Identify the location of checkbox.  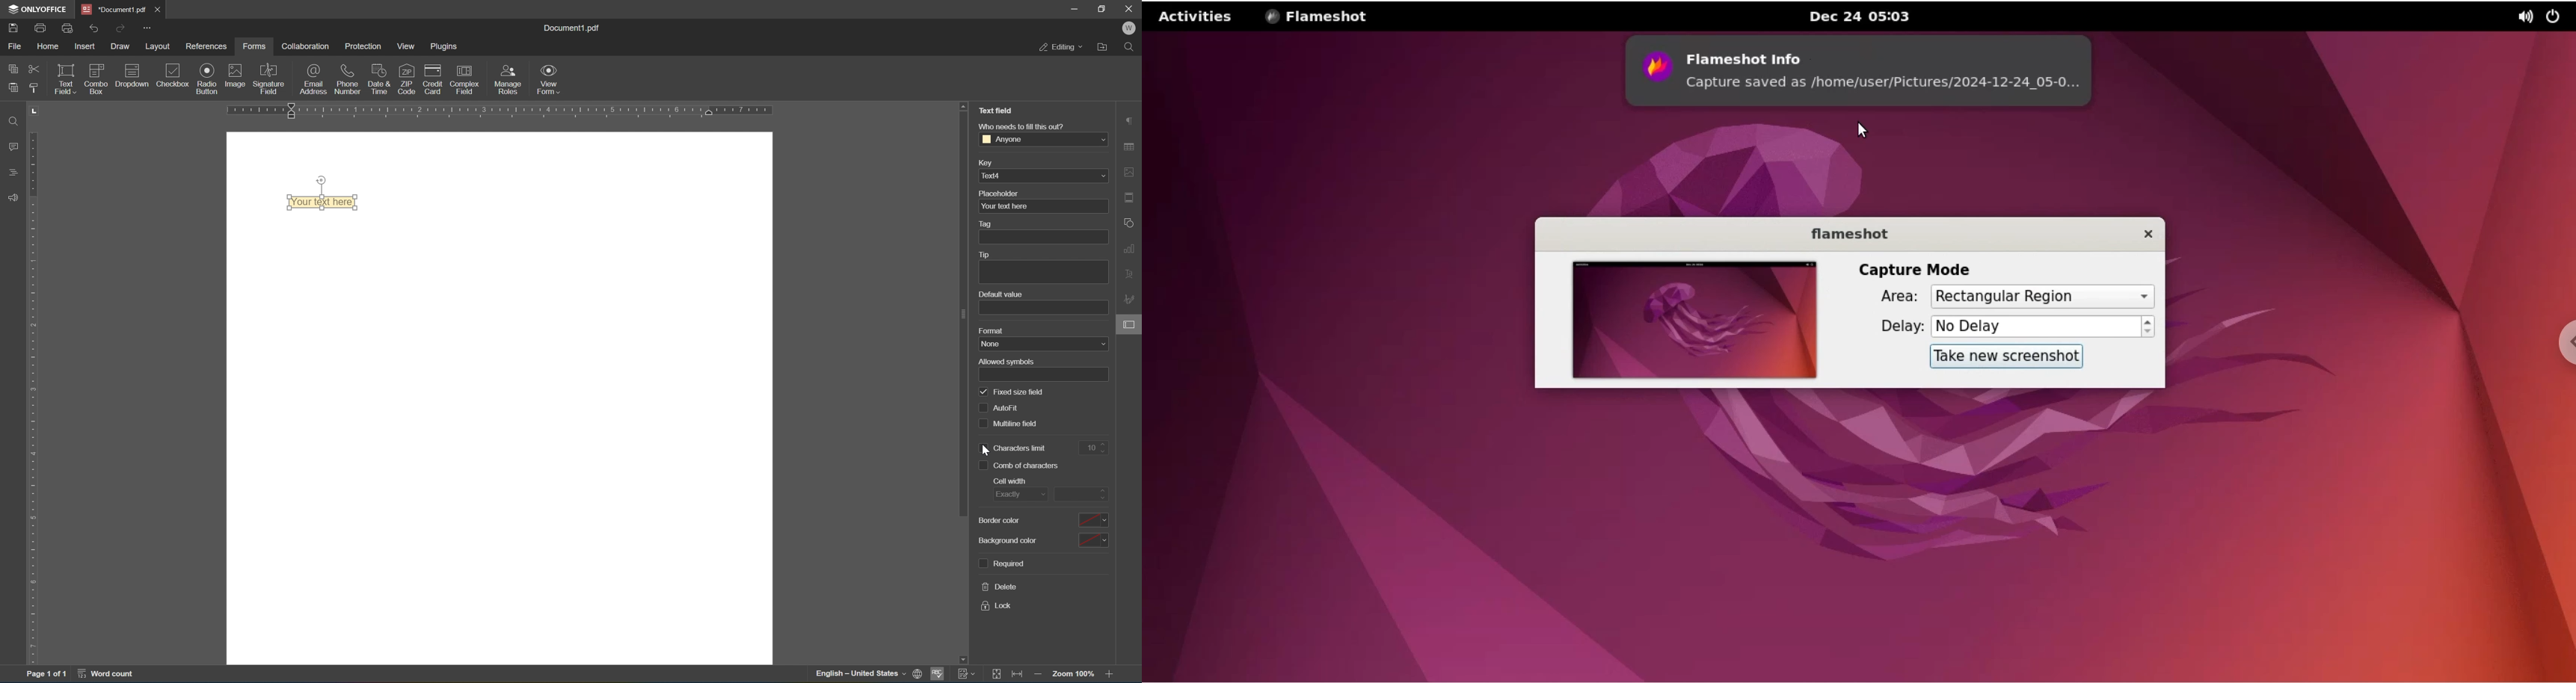
(982, 423).